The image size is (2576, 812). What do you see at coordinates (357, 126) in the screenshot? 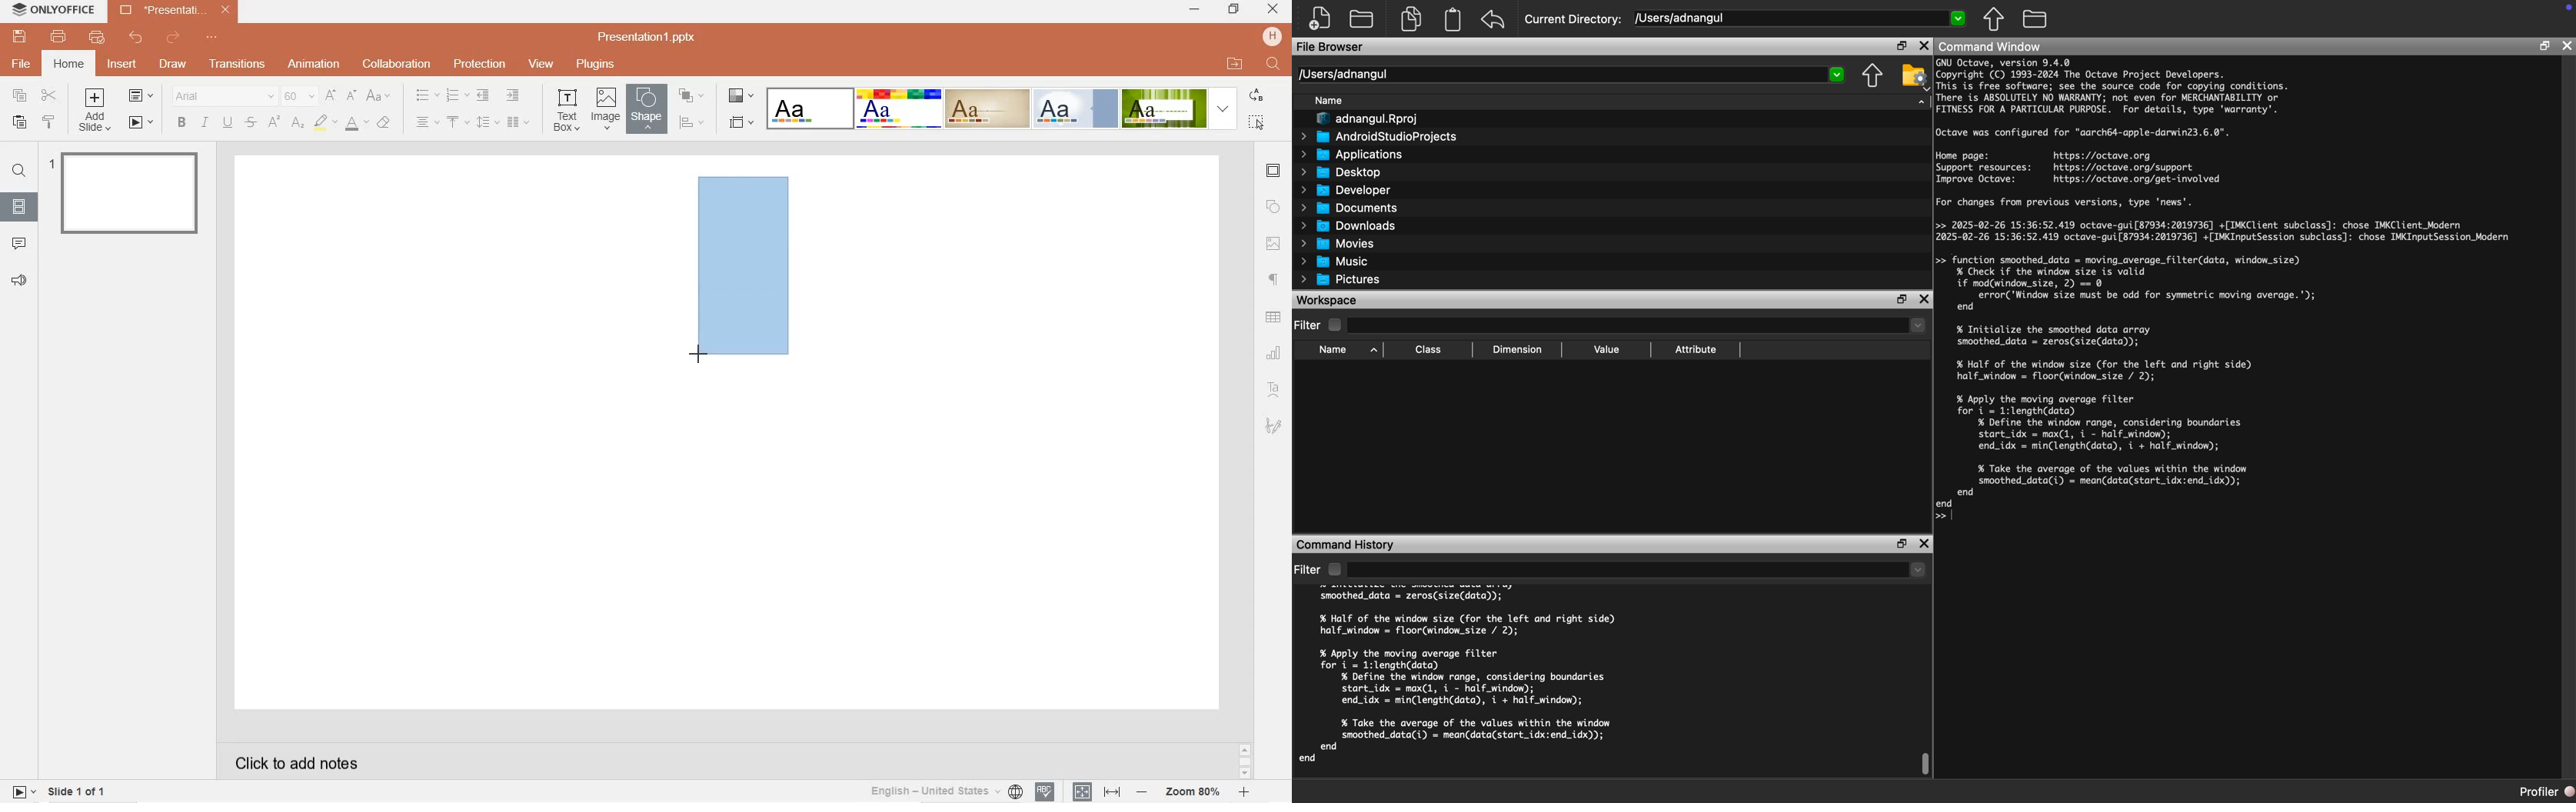
I see `font color` at bounding box center [357, 126].